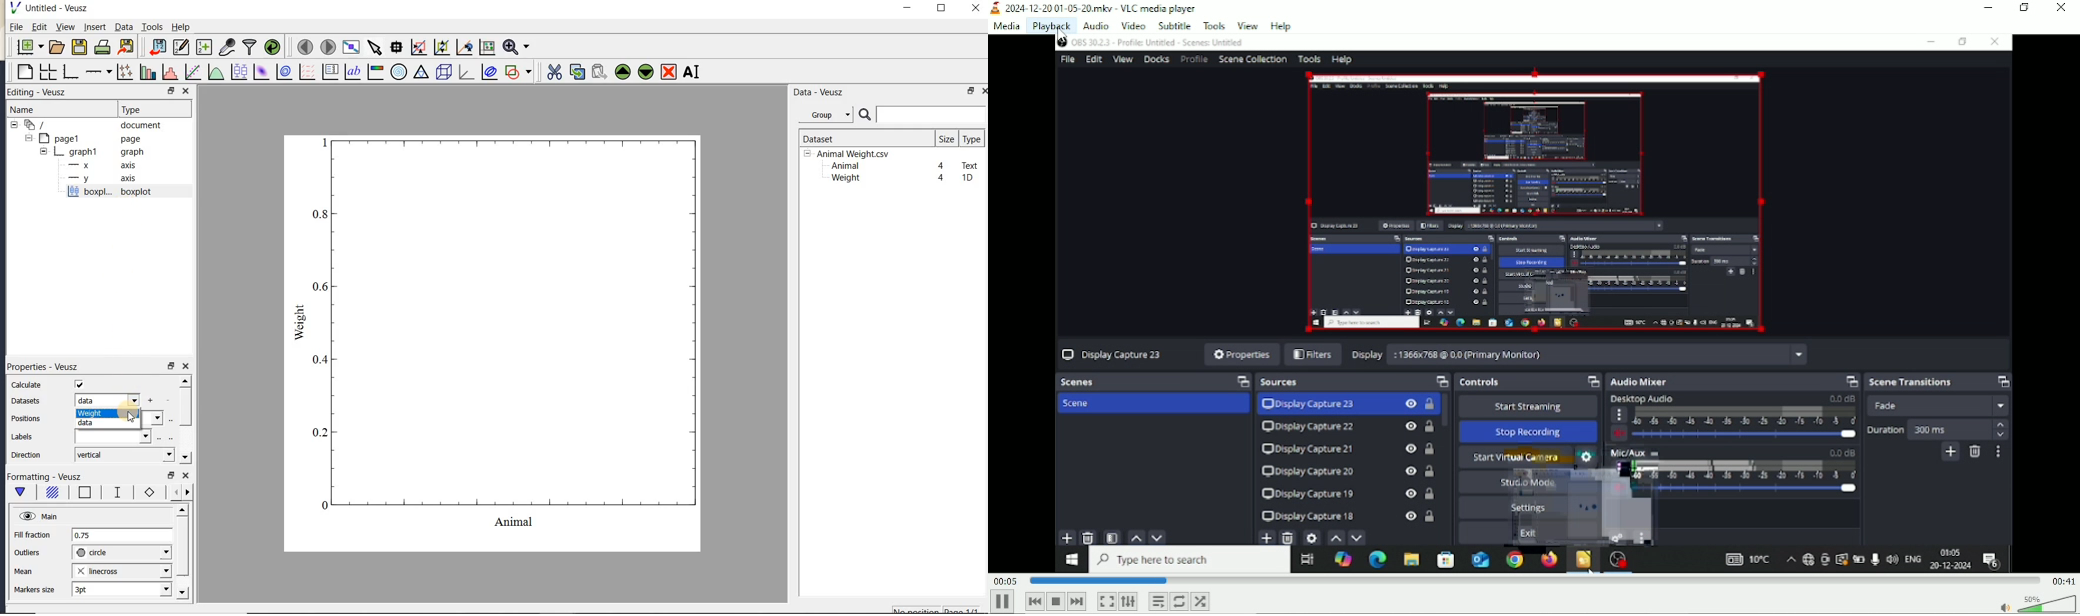 The image size is (2100, 616). I want to click on Audio, so click(1095, 26).